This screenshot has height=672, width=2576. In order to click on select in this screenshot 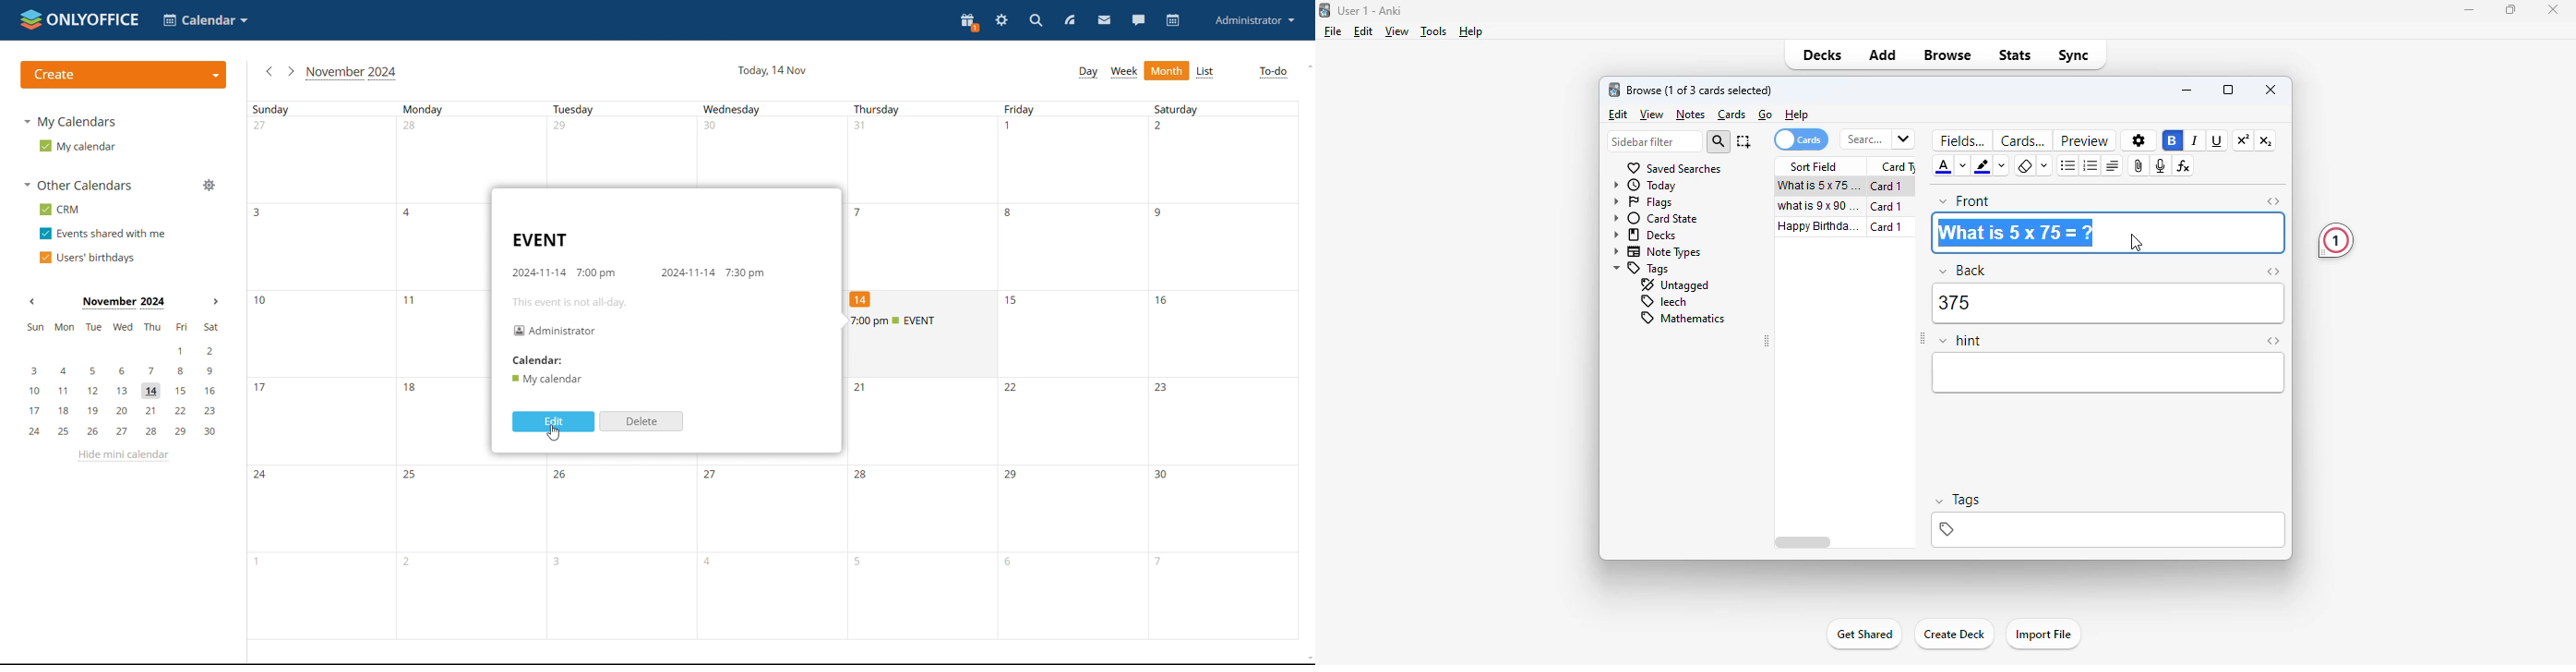, I will do `click(1743, 141)`.